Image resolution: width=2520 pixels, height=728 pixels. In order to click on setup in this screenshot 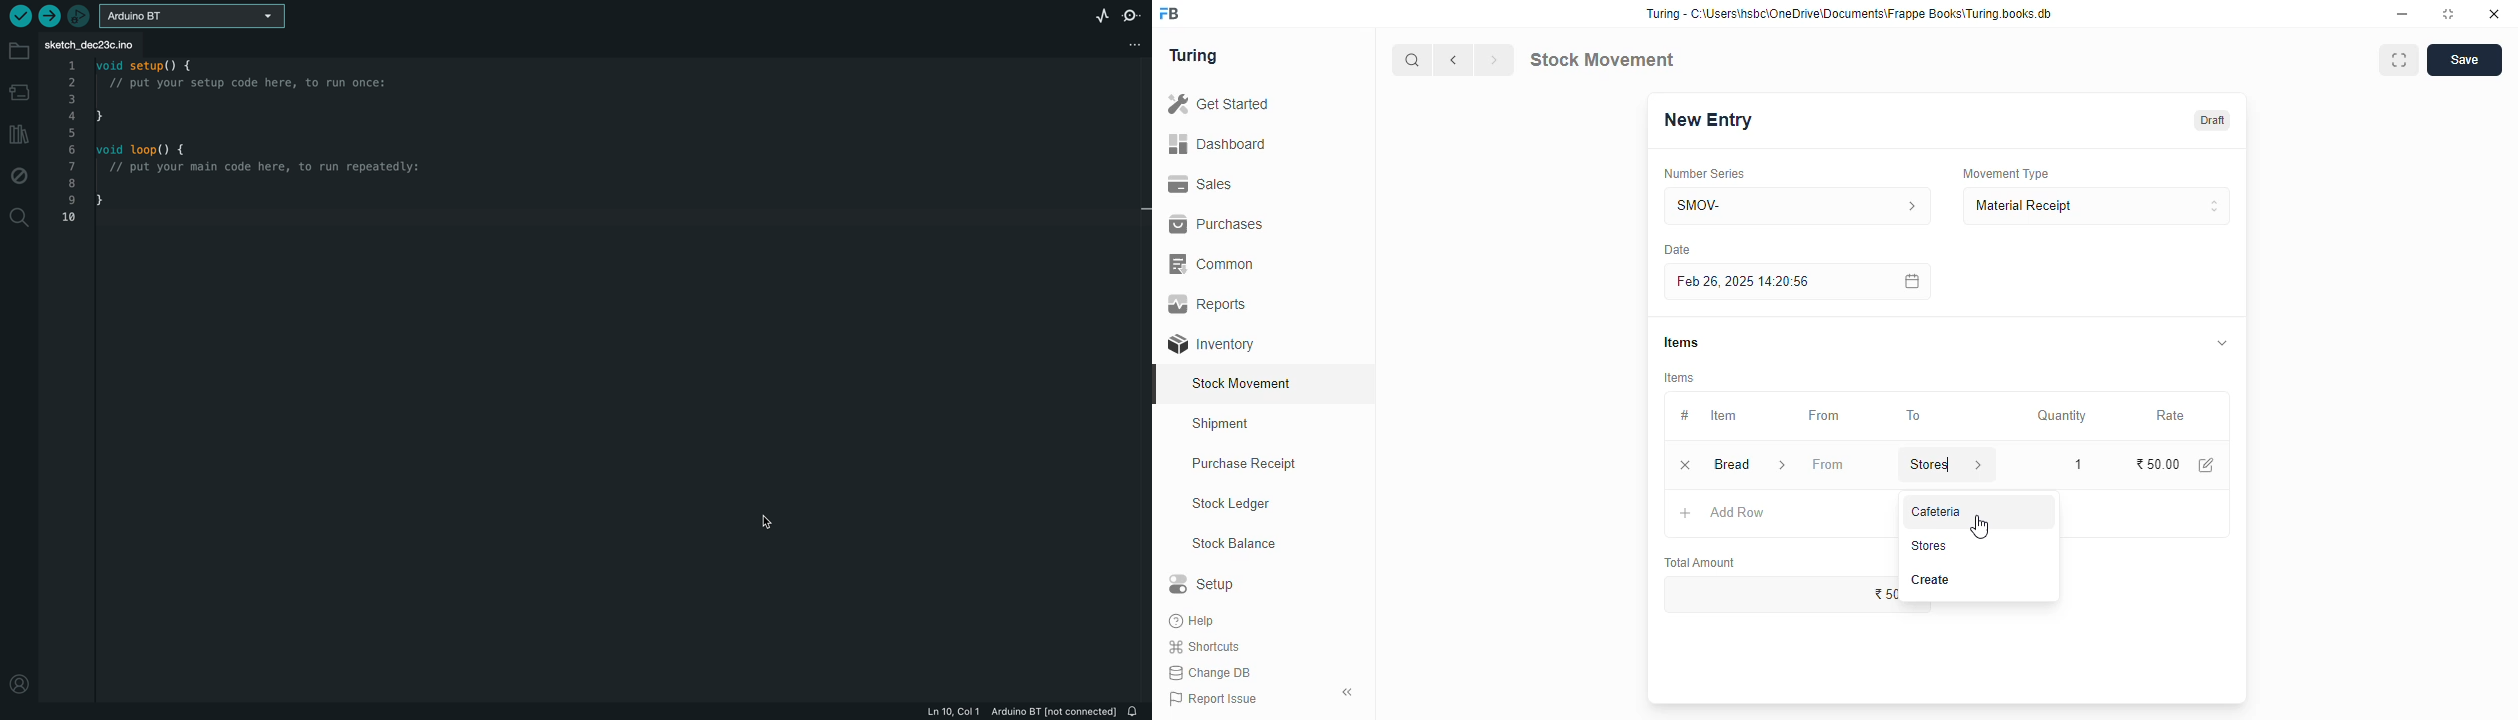, I will do `click(1201, 583)`.